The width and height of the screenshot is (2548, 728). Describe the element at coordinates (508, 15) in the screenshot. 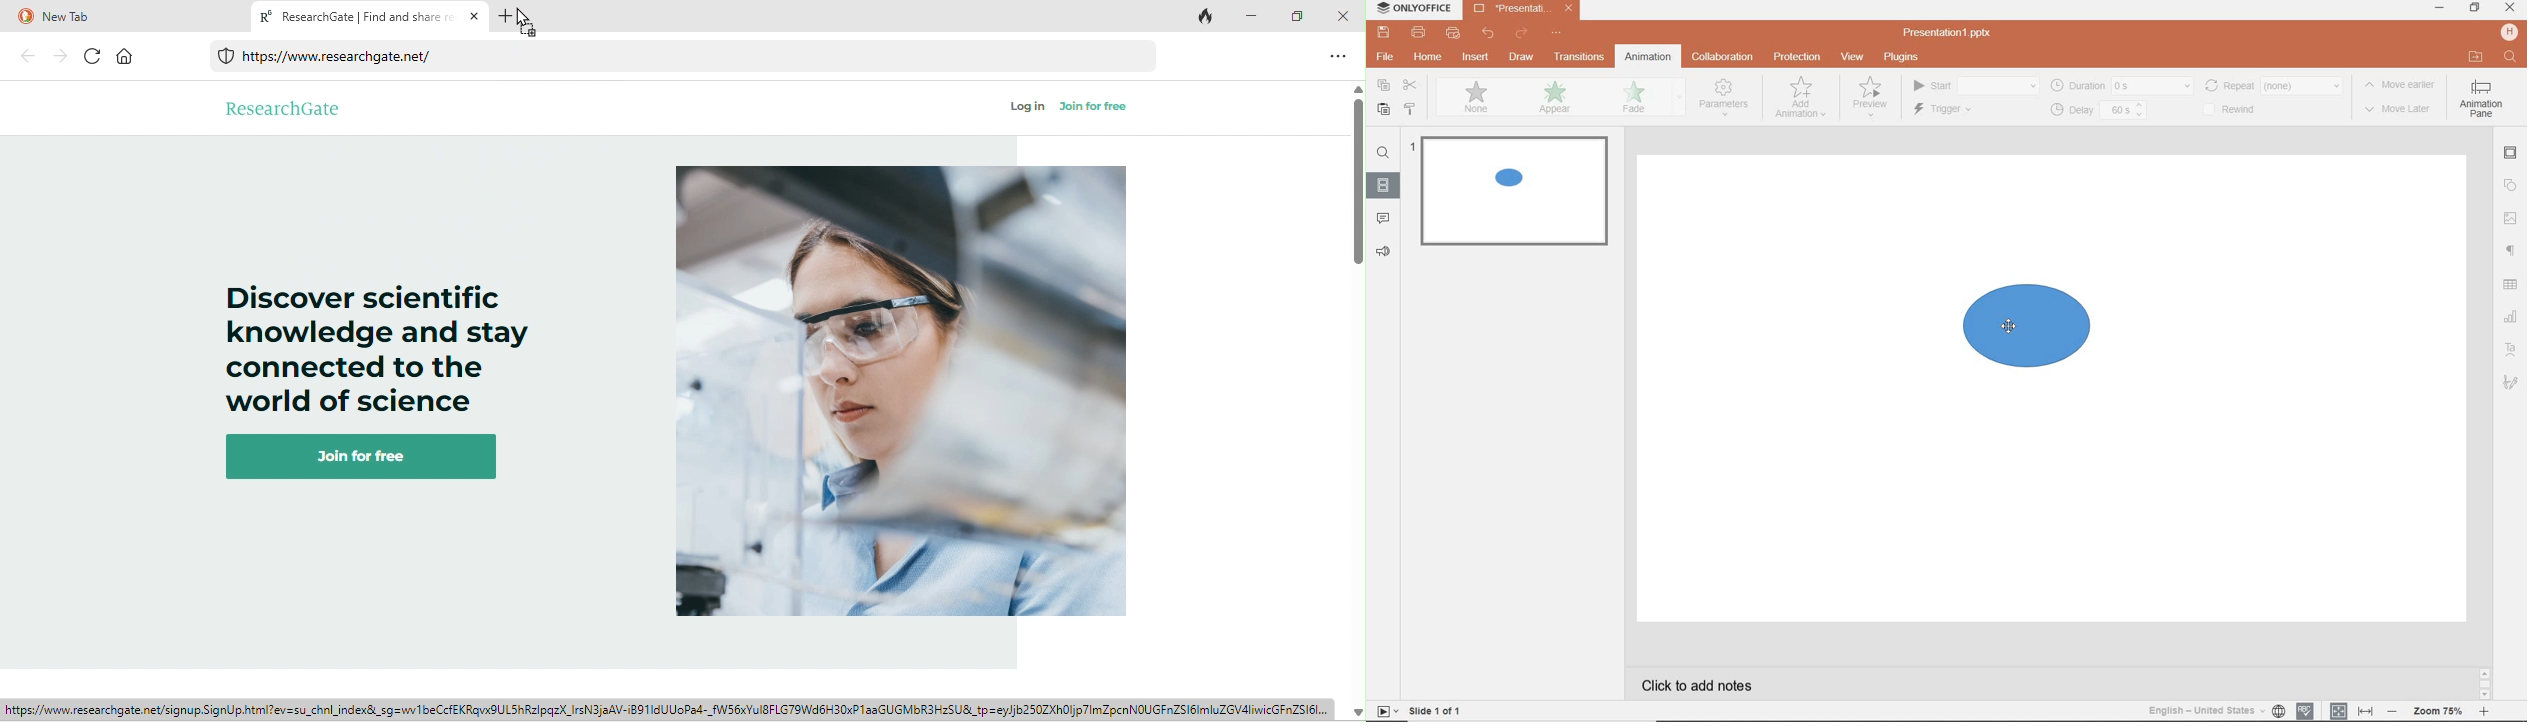

I see `add` at that location.